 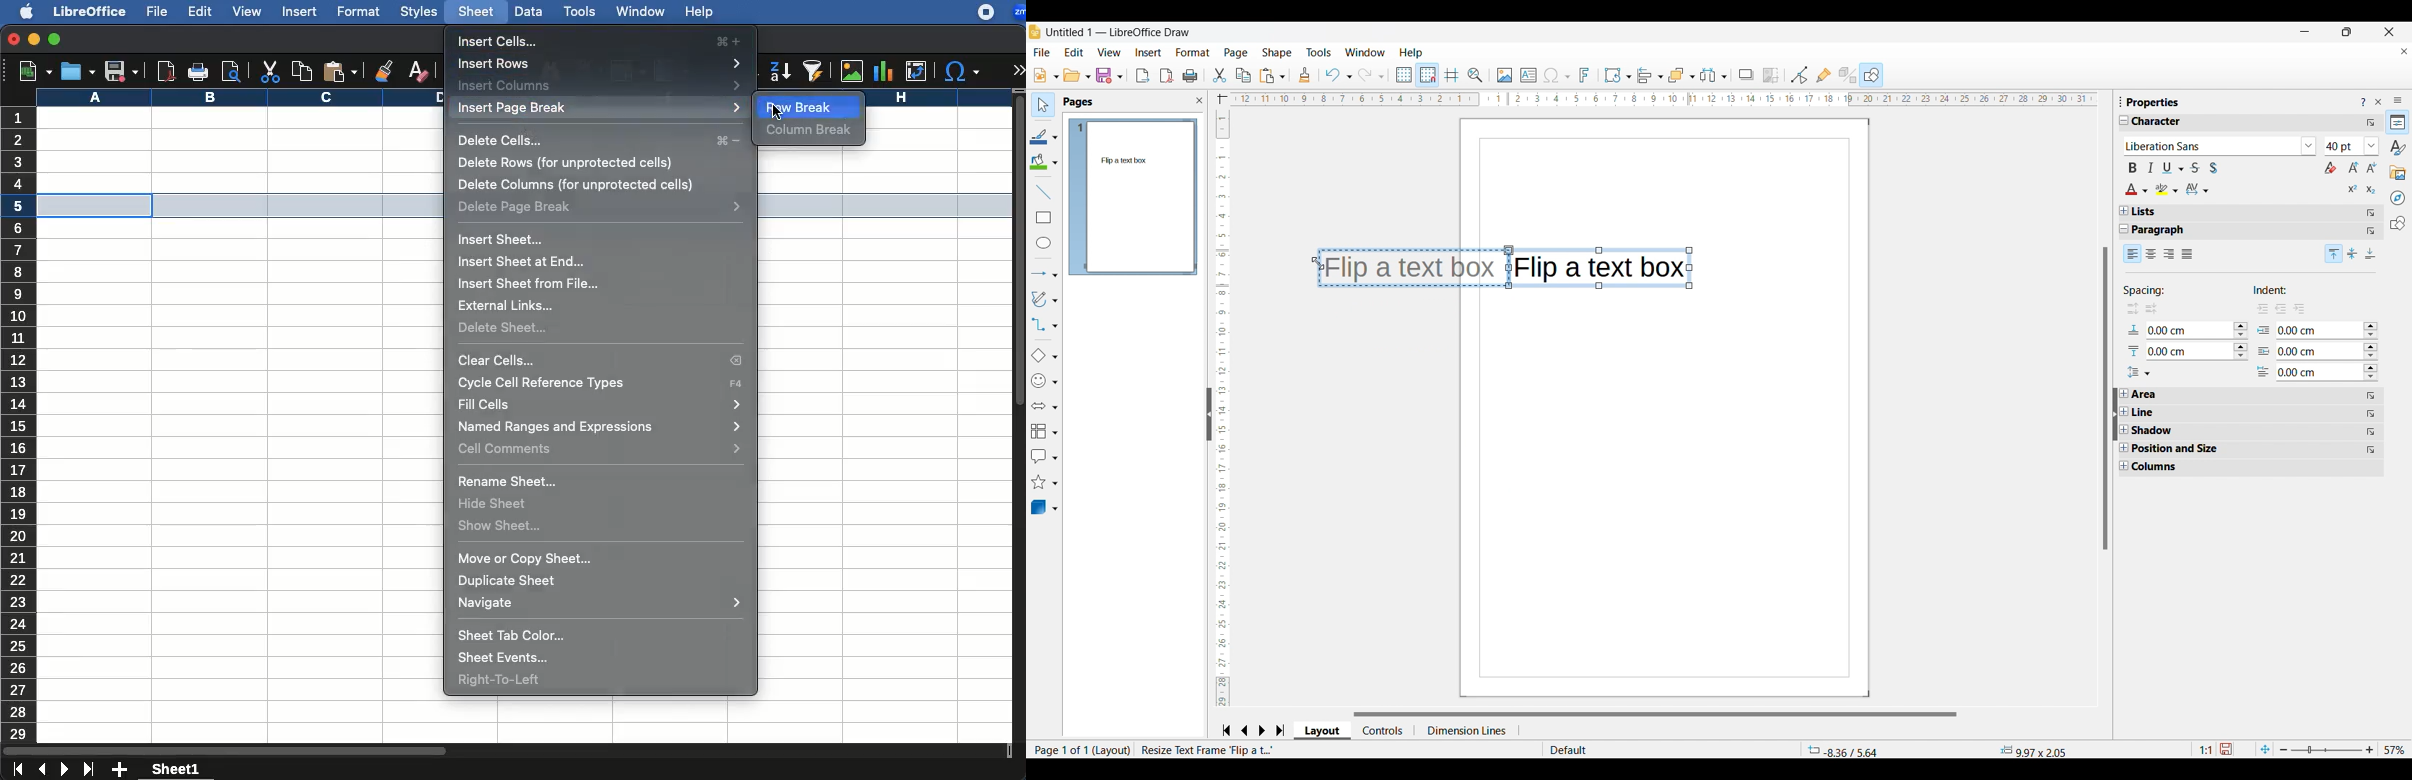 I want to click on Redo, so click(x=1372, y=75).